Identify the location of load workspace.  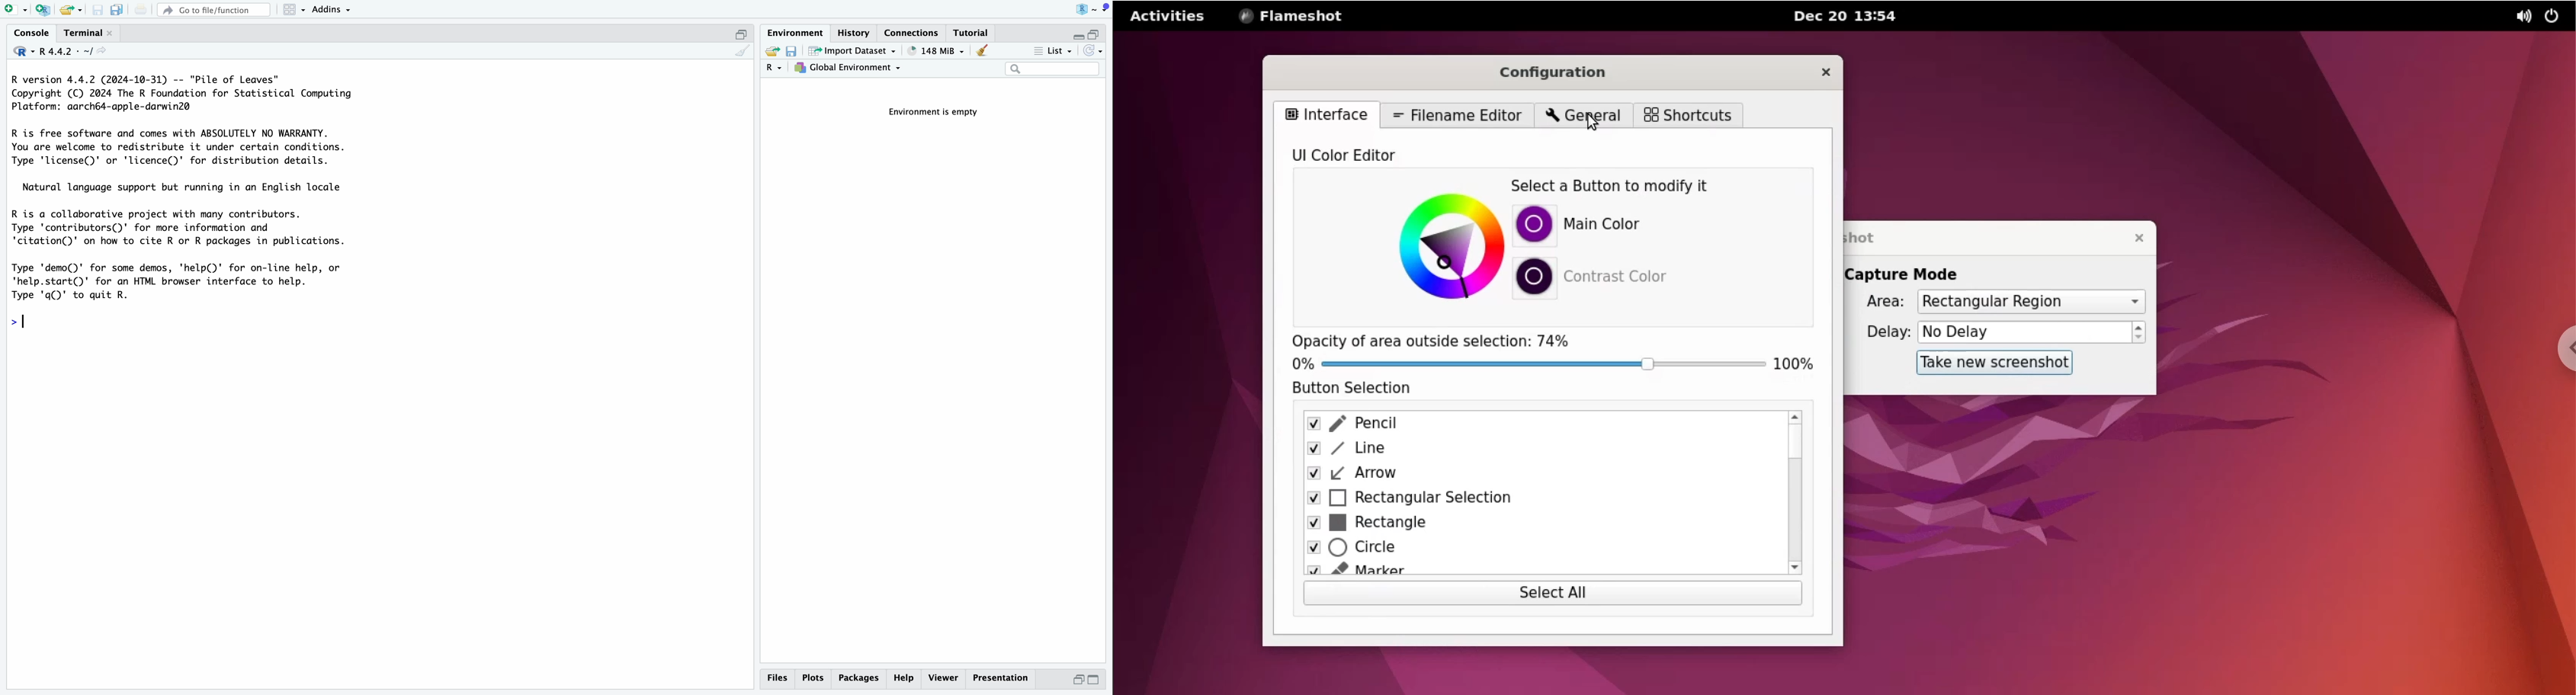
(772, 52).